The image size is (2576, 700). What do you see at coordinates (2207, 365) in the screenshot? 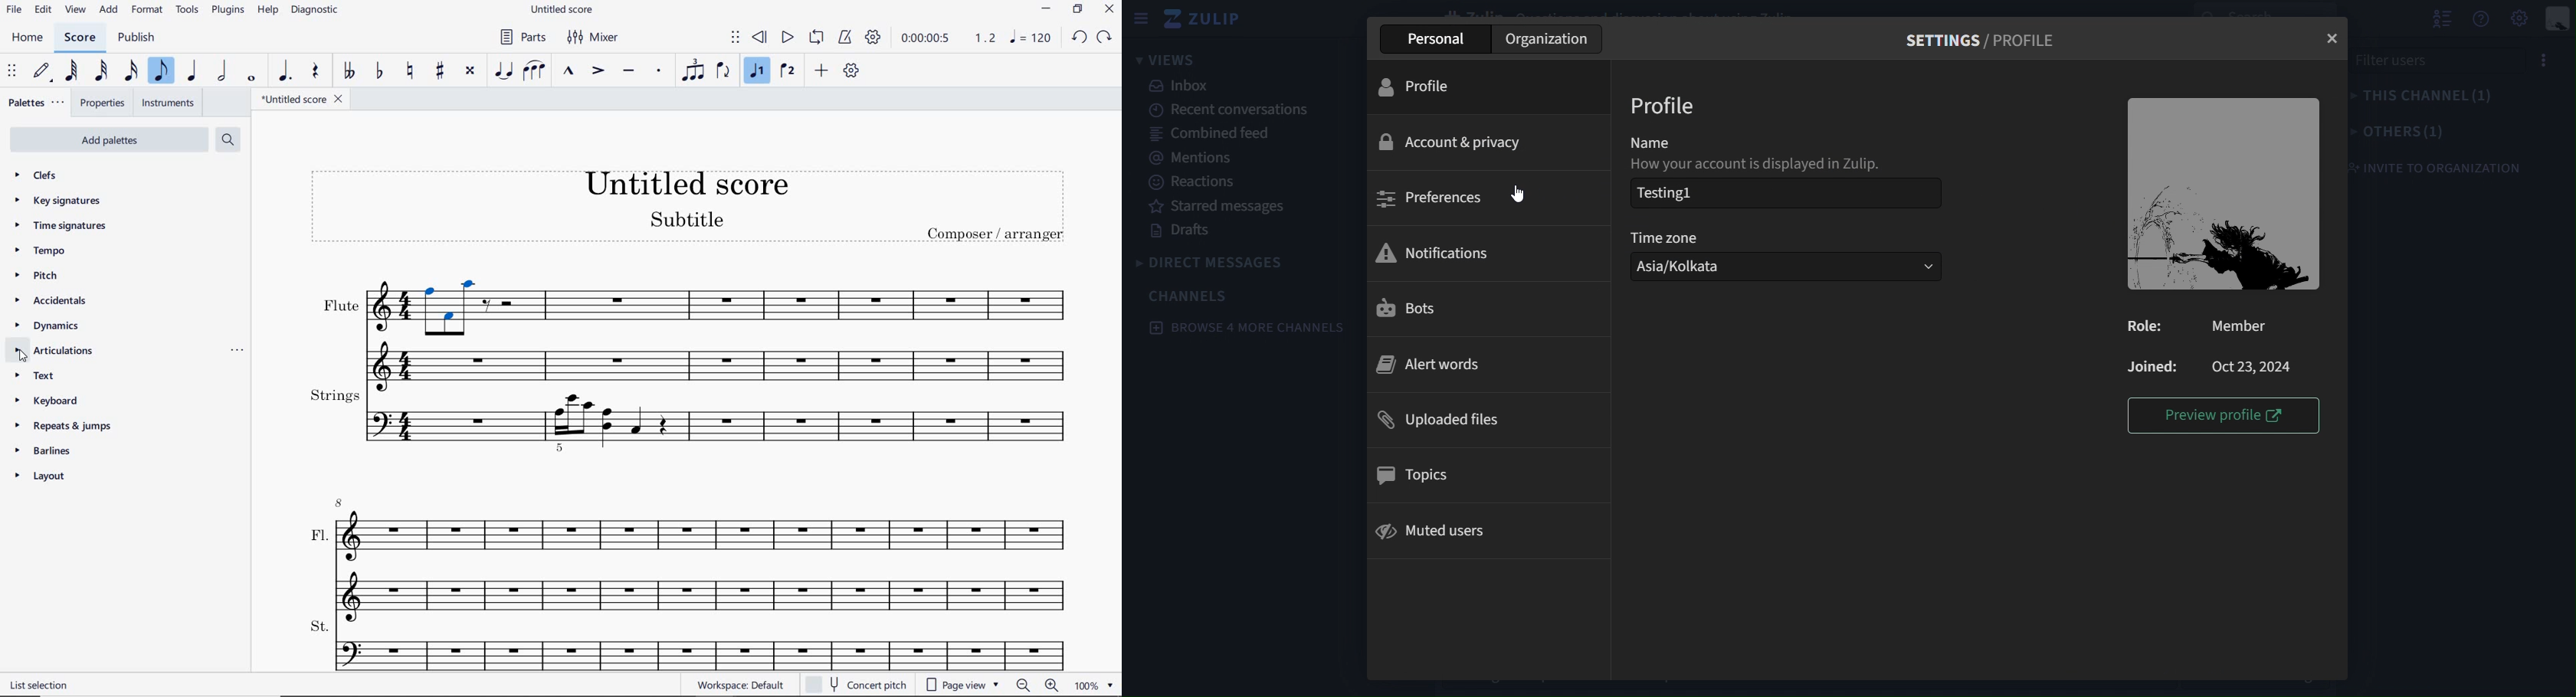
I see `Joined Oct 23,2024` at bounding box center [2207, 365].